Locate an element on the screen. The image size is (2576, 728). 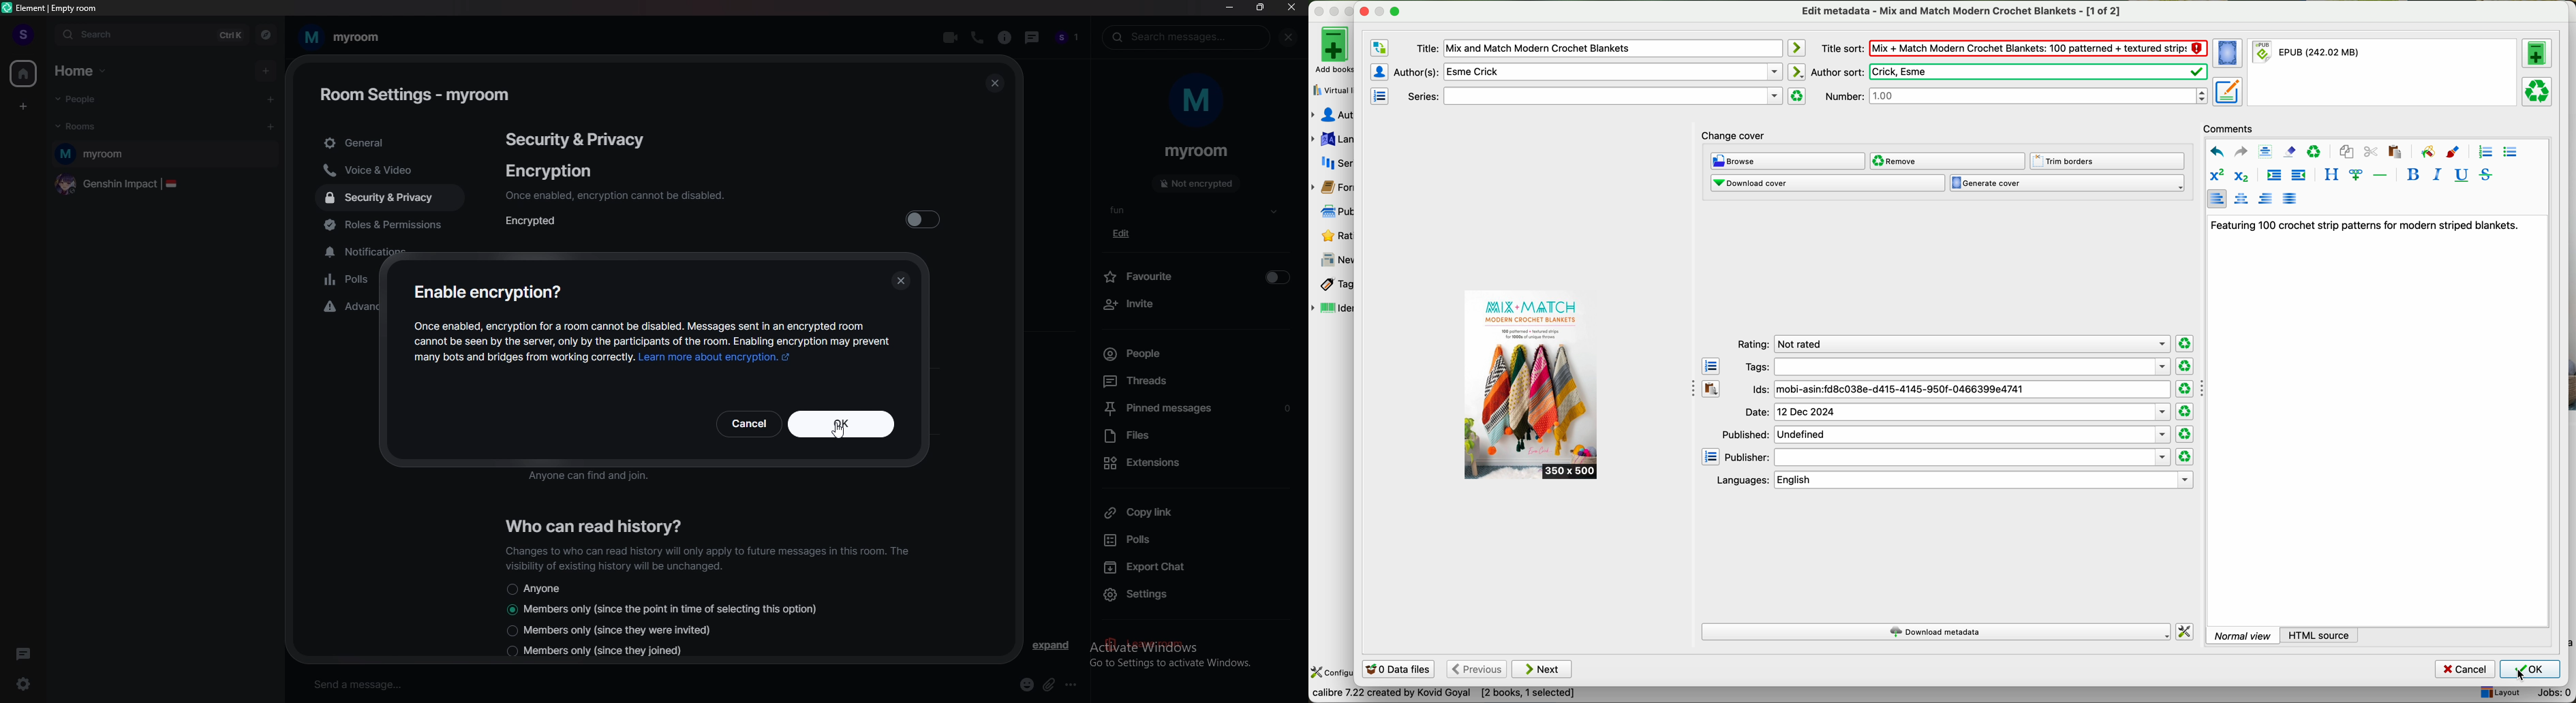
room info is located at coordinates (1005, 38).